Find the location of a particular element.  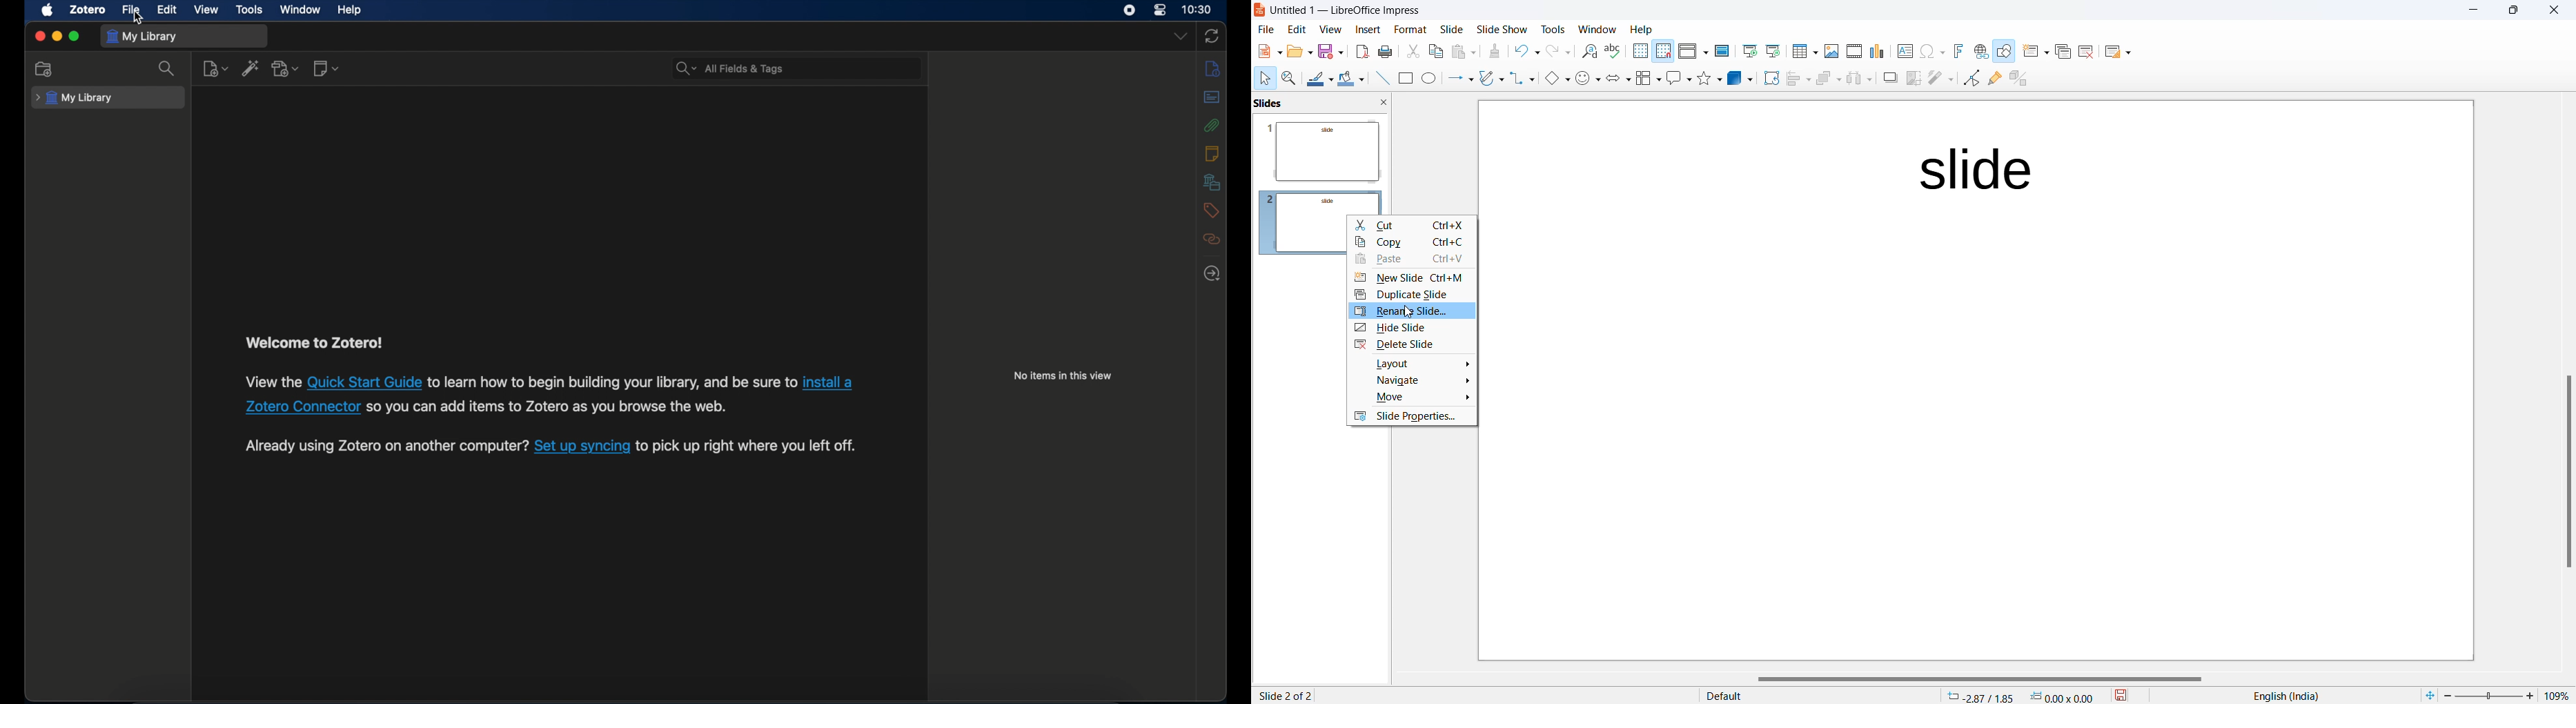

display type is located at coordinates (1800, 696).